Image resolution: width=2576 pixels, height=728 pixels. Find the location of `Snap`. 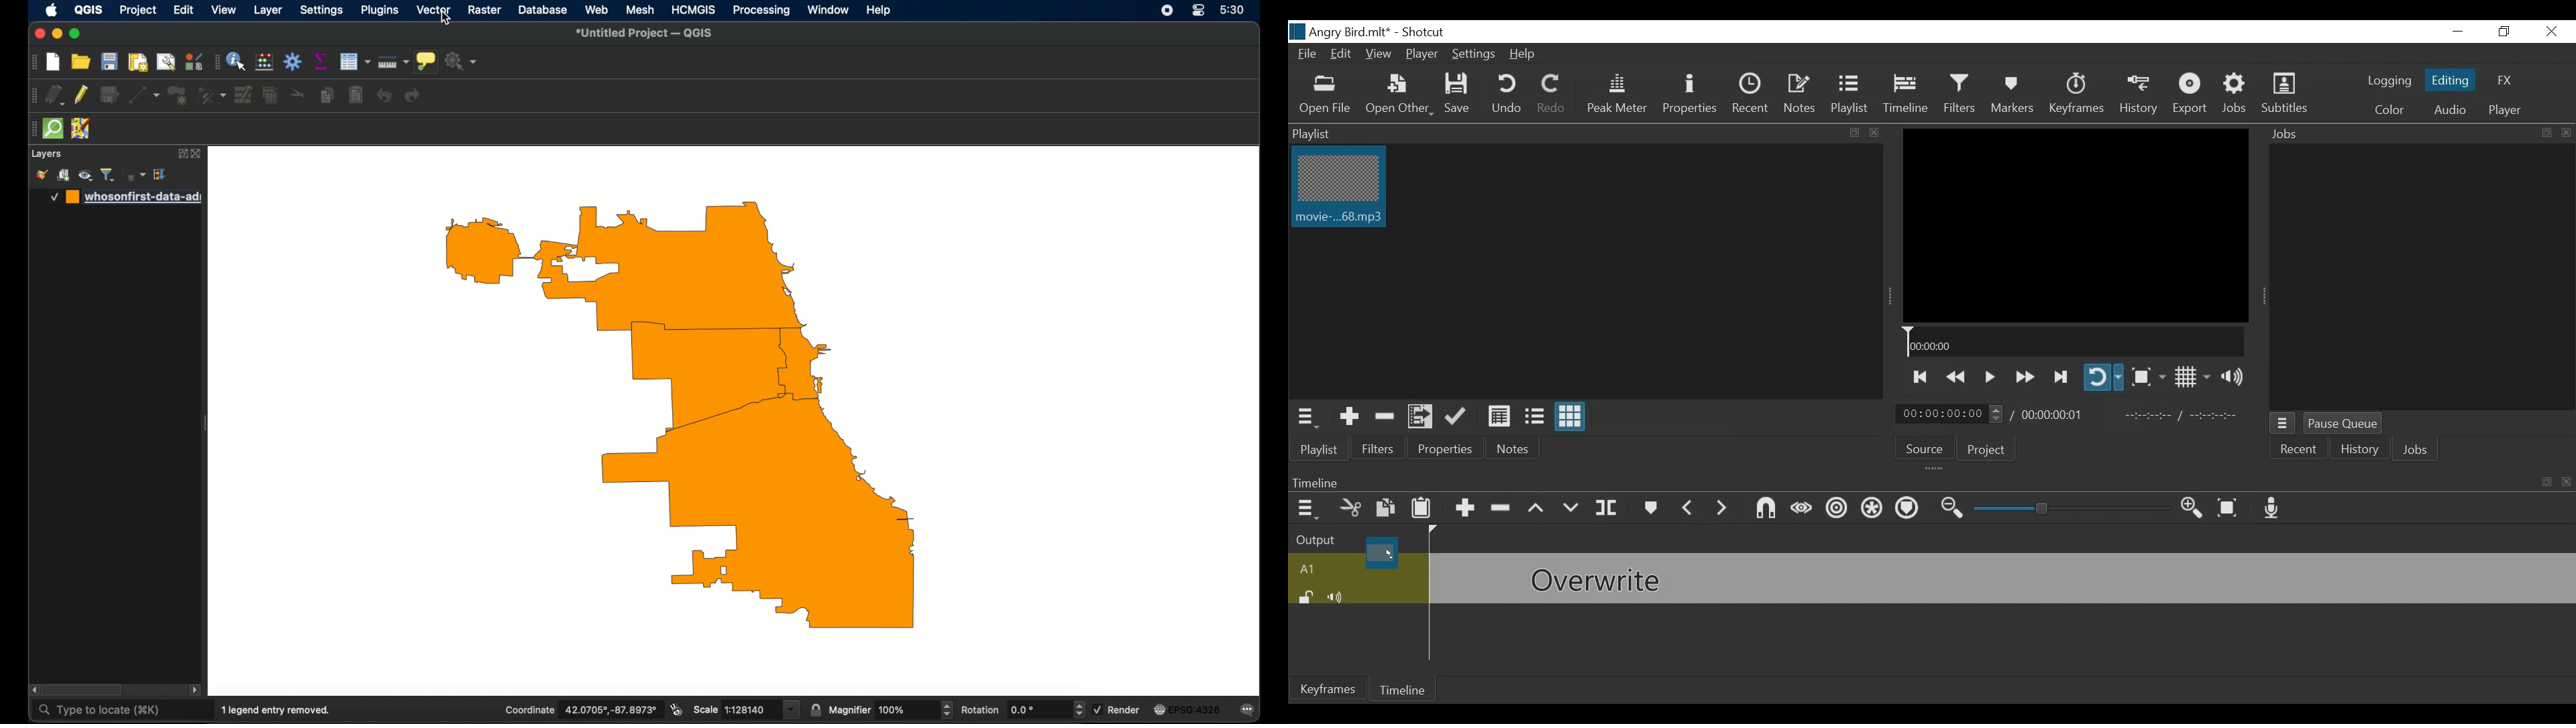

Snap is located at coordinates (1766, 508).